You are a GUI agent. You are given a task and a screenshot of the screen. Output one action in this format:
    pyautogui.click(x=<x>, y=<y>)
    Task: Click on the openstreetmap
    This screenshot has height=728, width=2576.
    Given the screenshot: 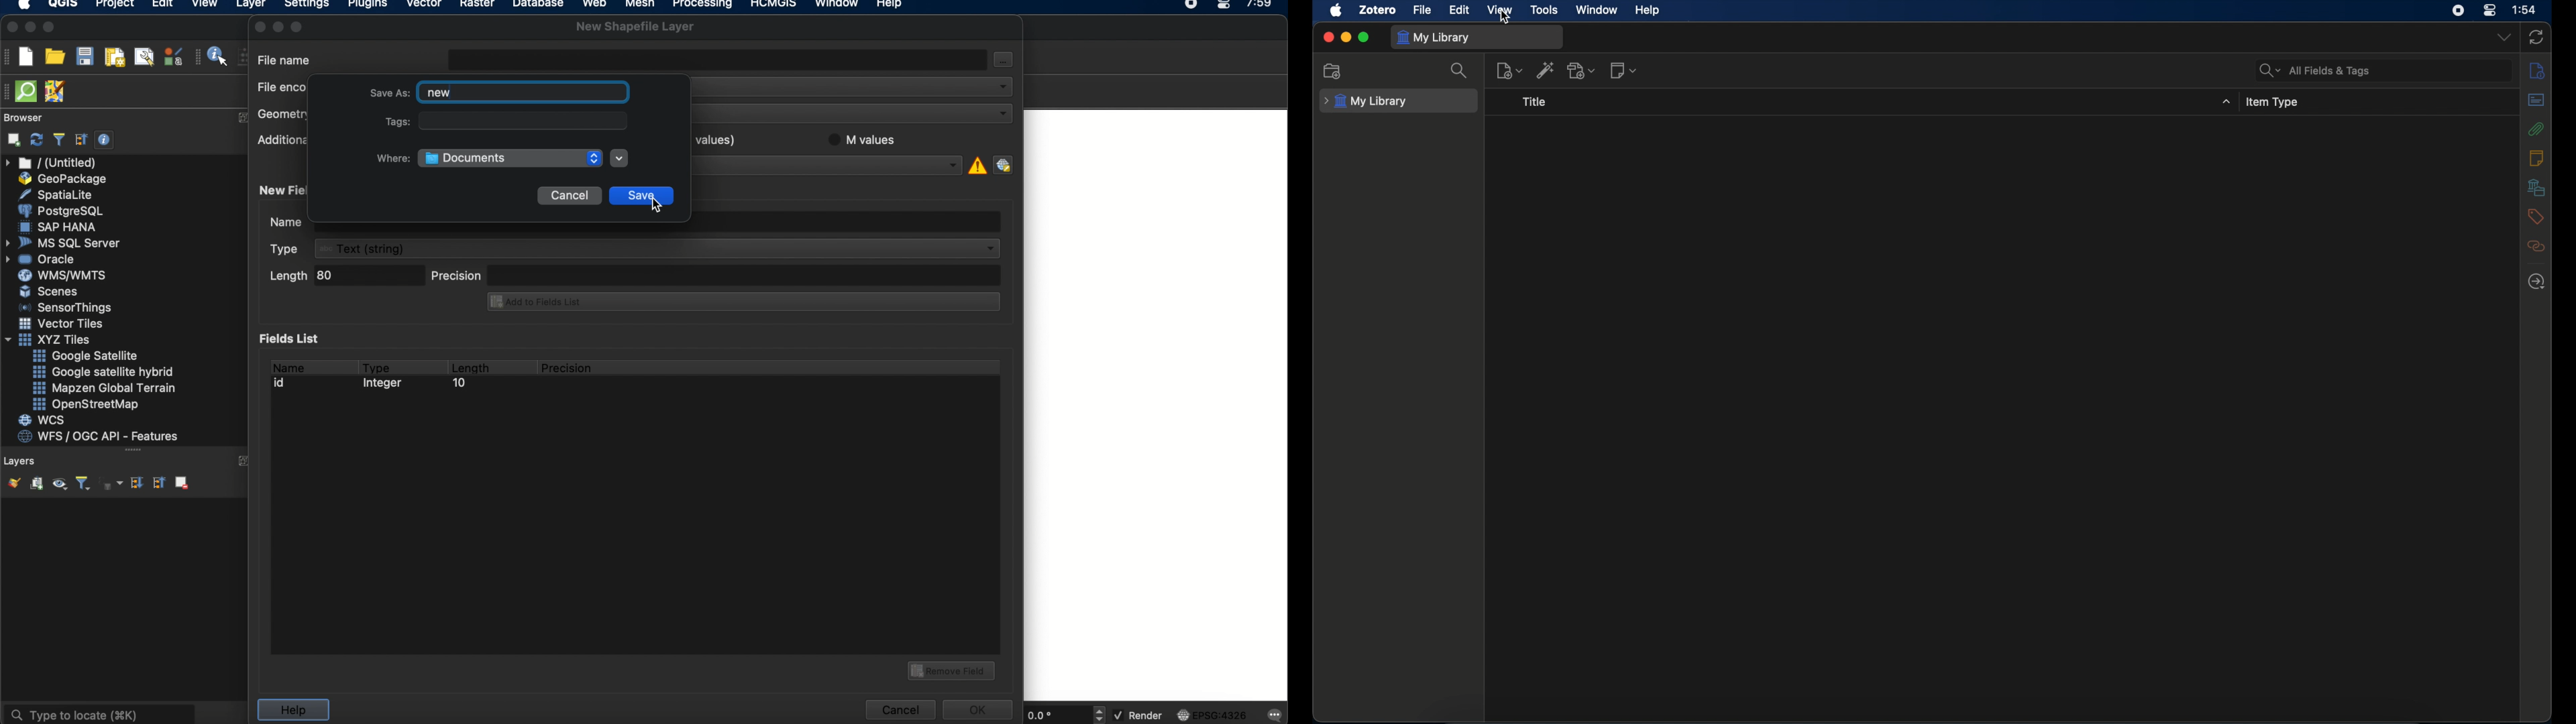 What is the action you would take?
    pyautogui.click(x=86, y=405)
    